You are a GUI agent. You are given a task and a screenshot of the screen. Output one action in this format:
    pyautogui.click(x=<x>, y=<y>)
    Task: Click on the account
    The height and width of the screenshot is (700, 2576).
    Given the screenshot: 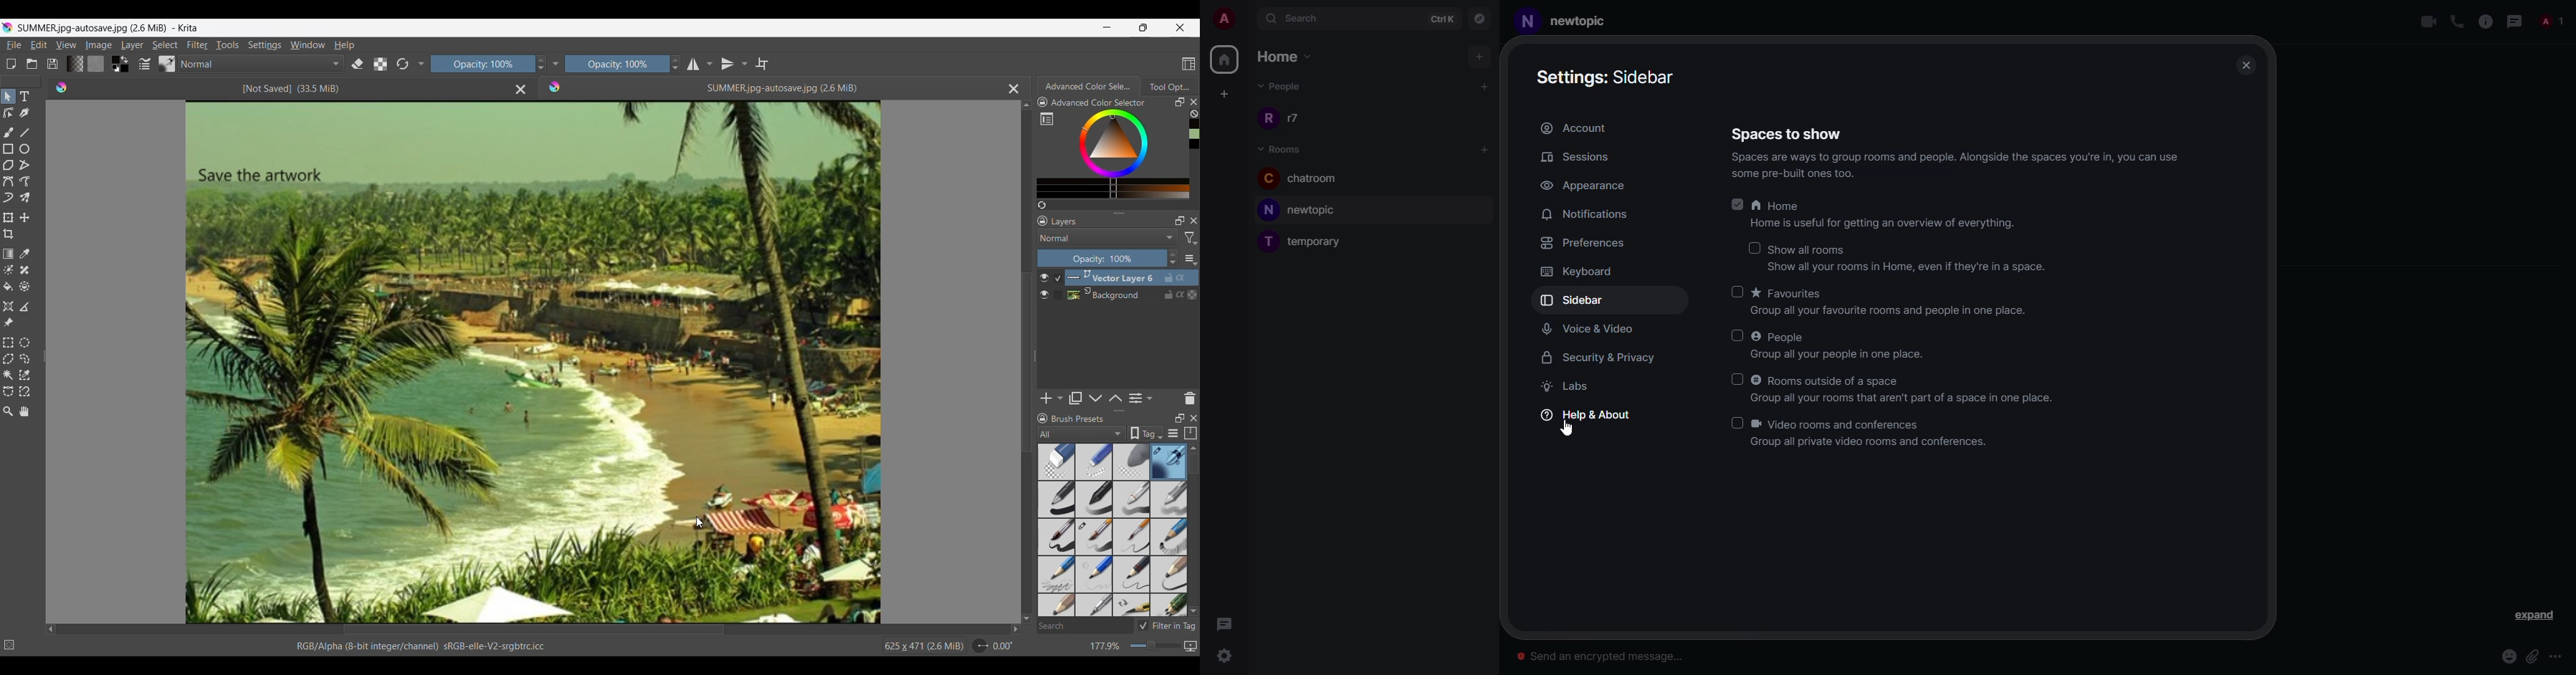 What is the action you would take?
    pyautogui.click(x=1222, y=19)
    